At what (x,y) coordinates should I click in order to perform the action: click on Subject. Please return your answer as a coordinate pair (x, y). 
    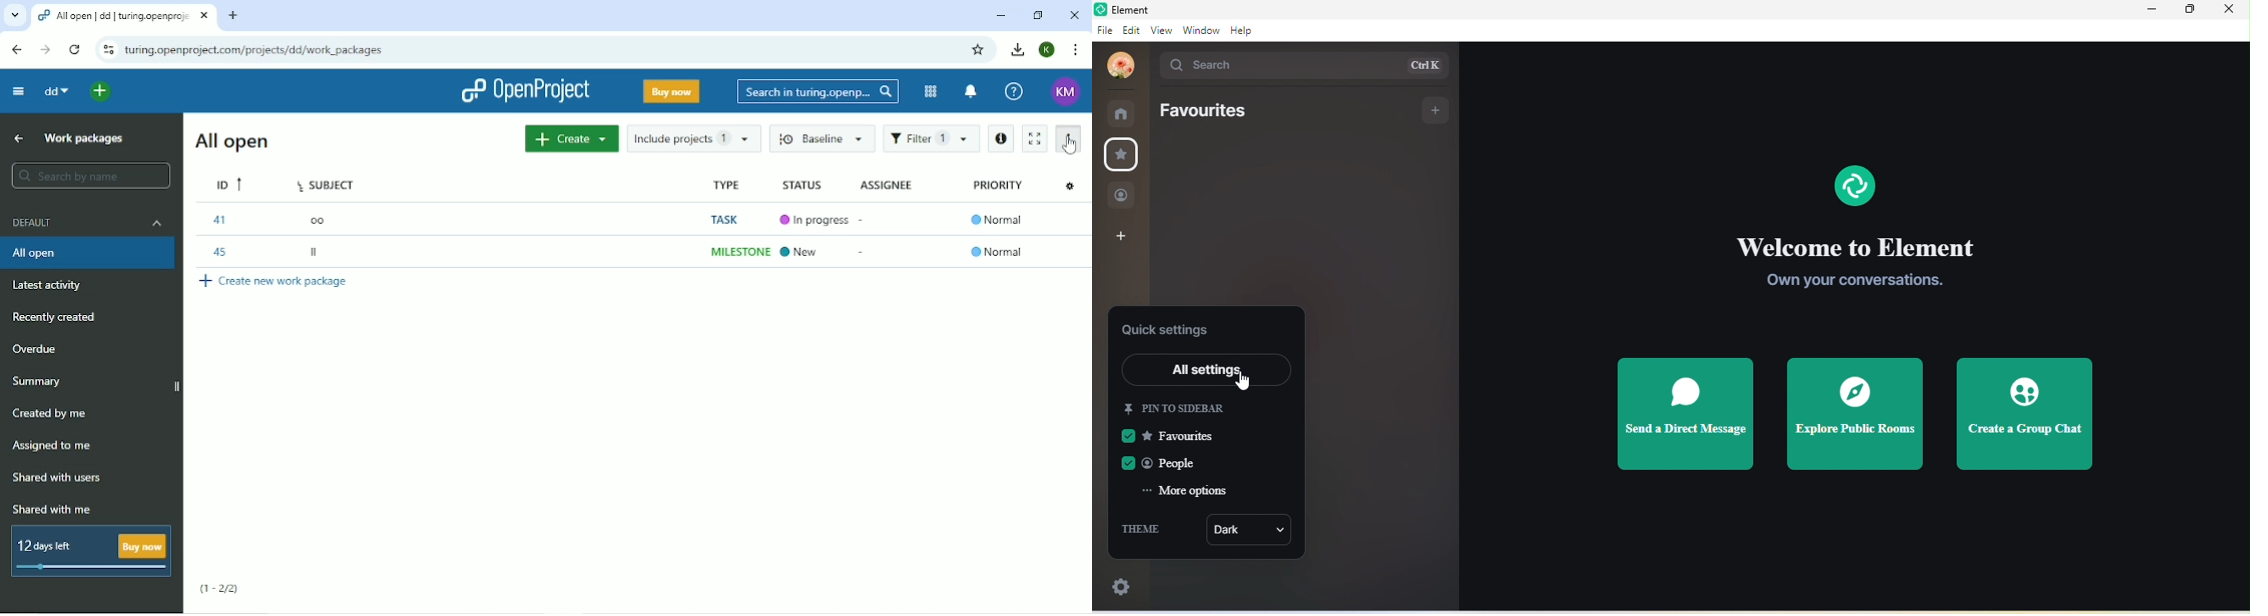
    Looking at the image, I should click on (328, 183).